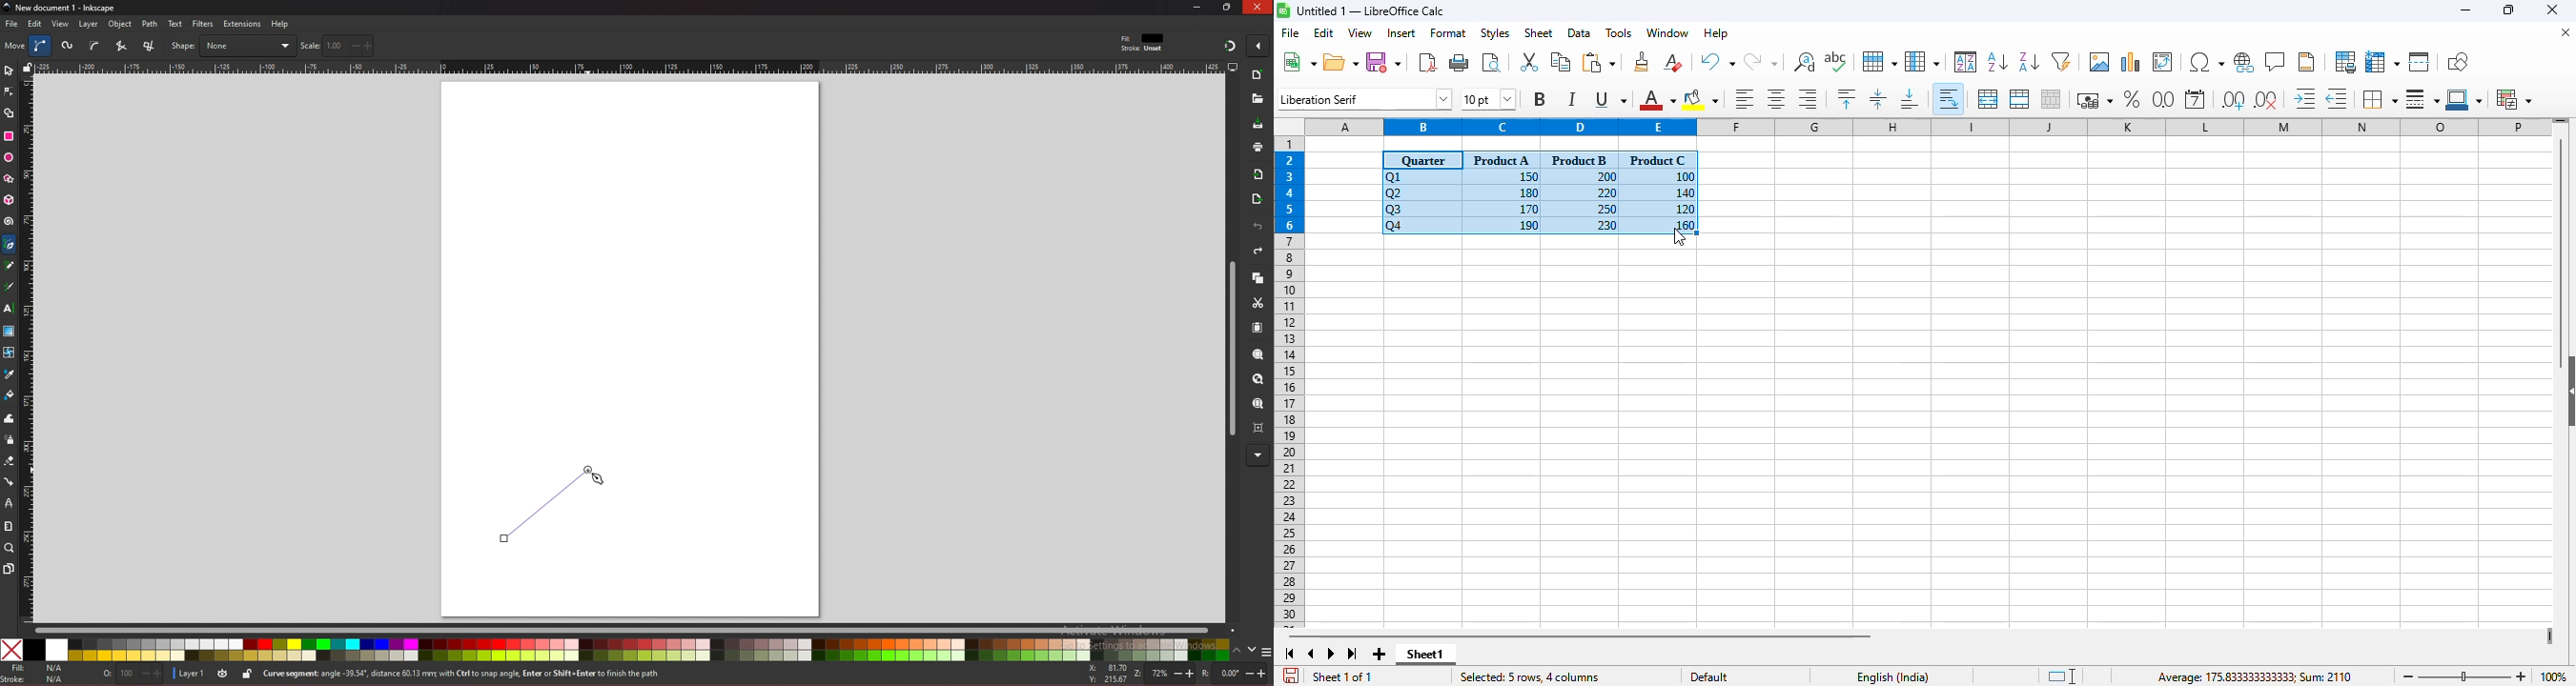  I want to click on new, so click(1259, 76).